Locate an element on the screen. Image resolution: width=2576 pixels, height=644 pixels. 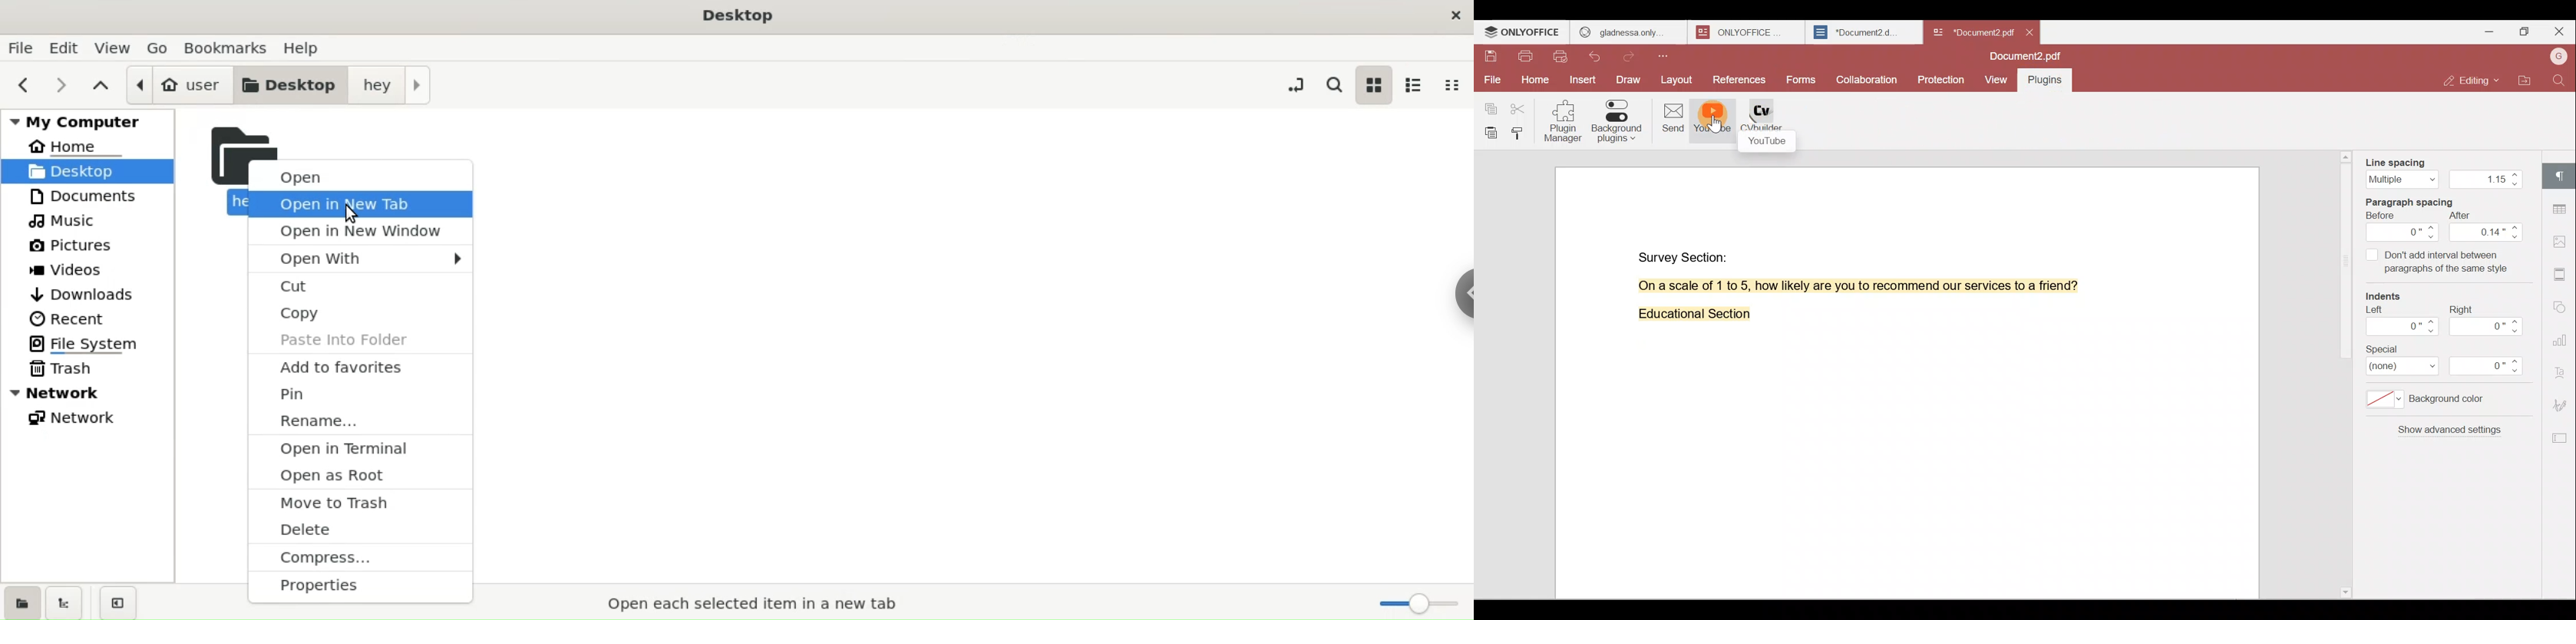
ONLYOFFICE is located at coordinates (1523, 32).